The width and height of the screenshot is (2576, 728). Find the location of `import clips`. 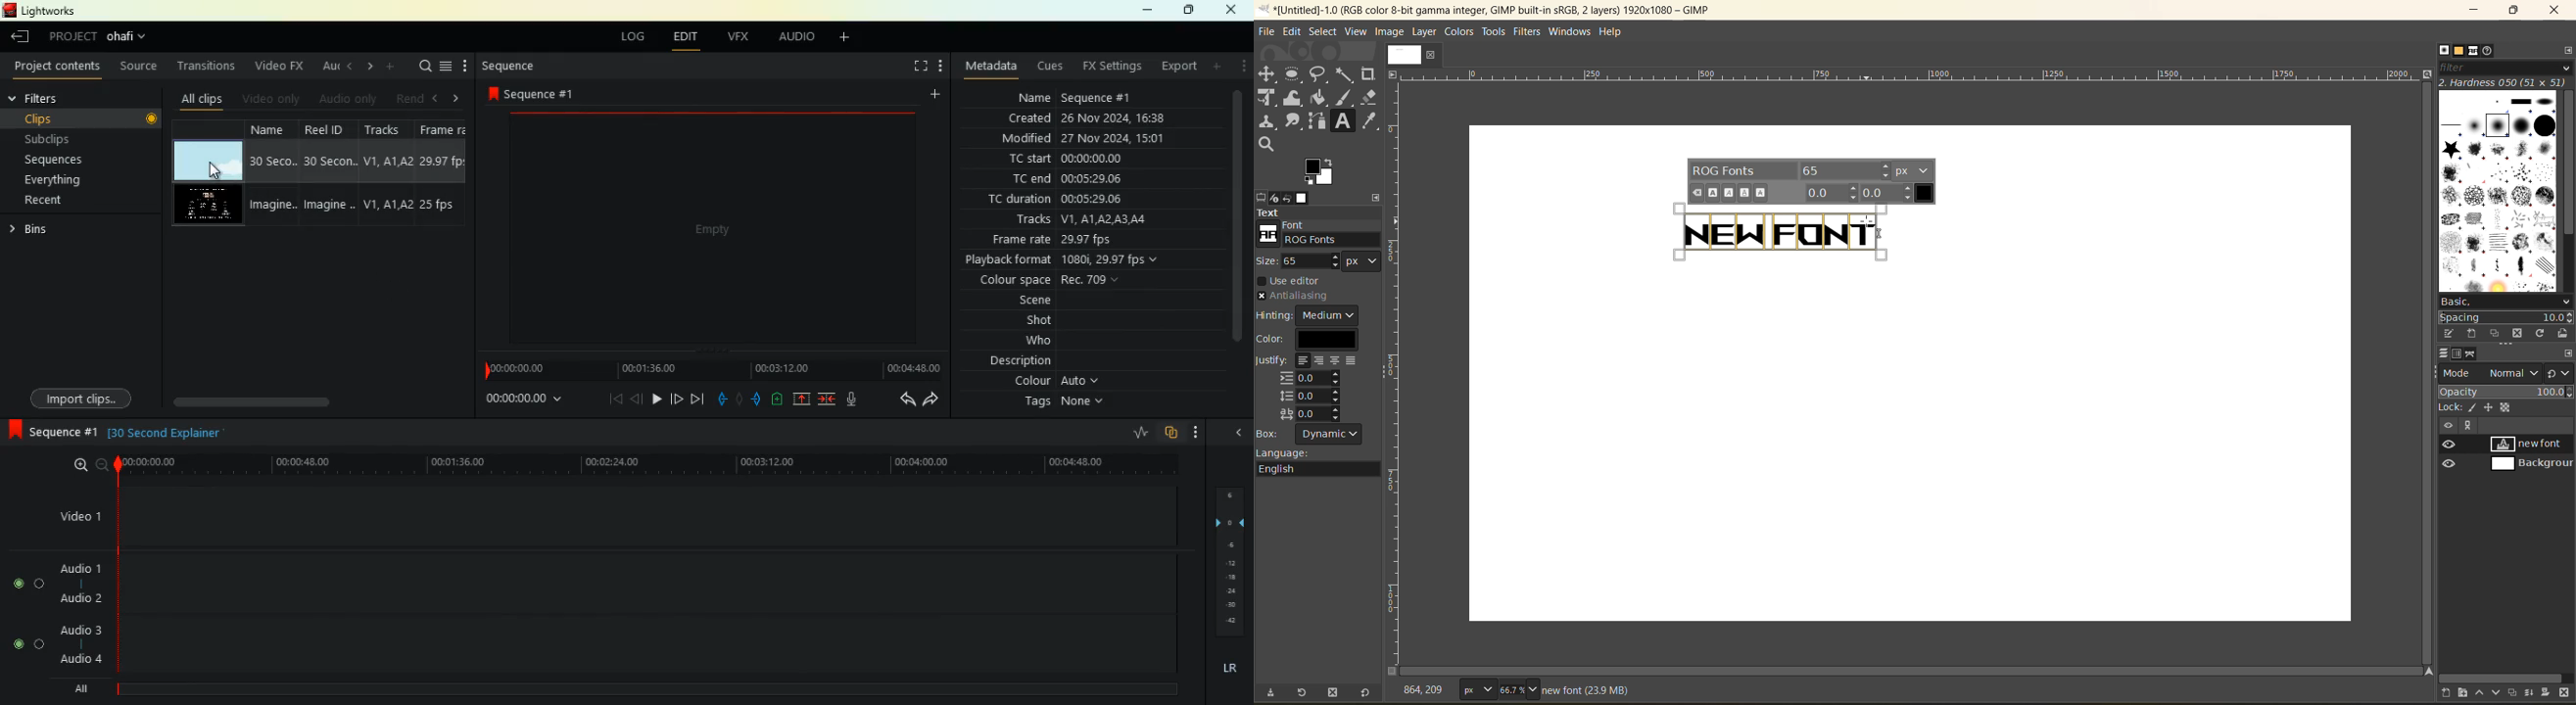

import clips is located at coordinates (81, 397).